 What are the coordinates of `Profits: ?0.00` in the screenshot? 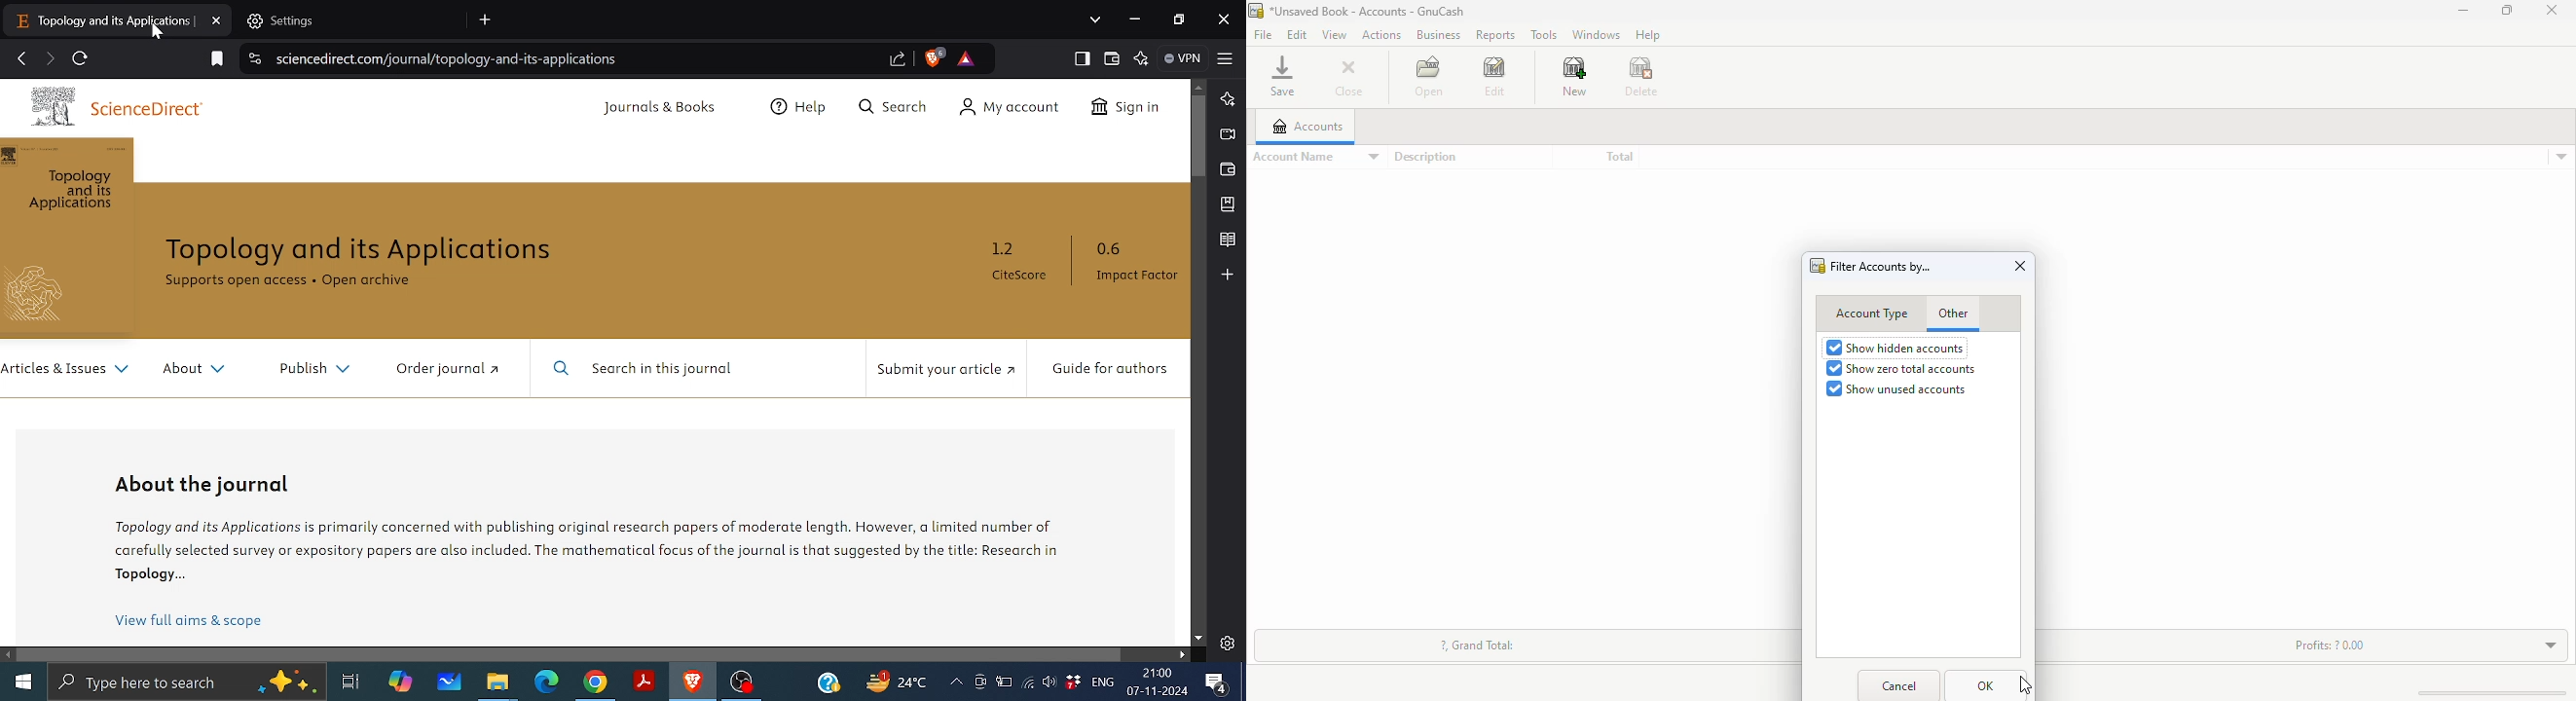 It's located at (2330, 645).